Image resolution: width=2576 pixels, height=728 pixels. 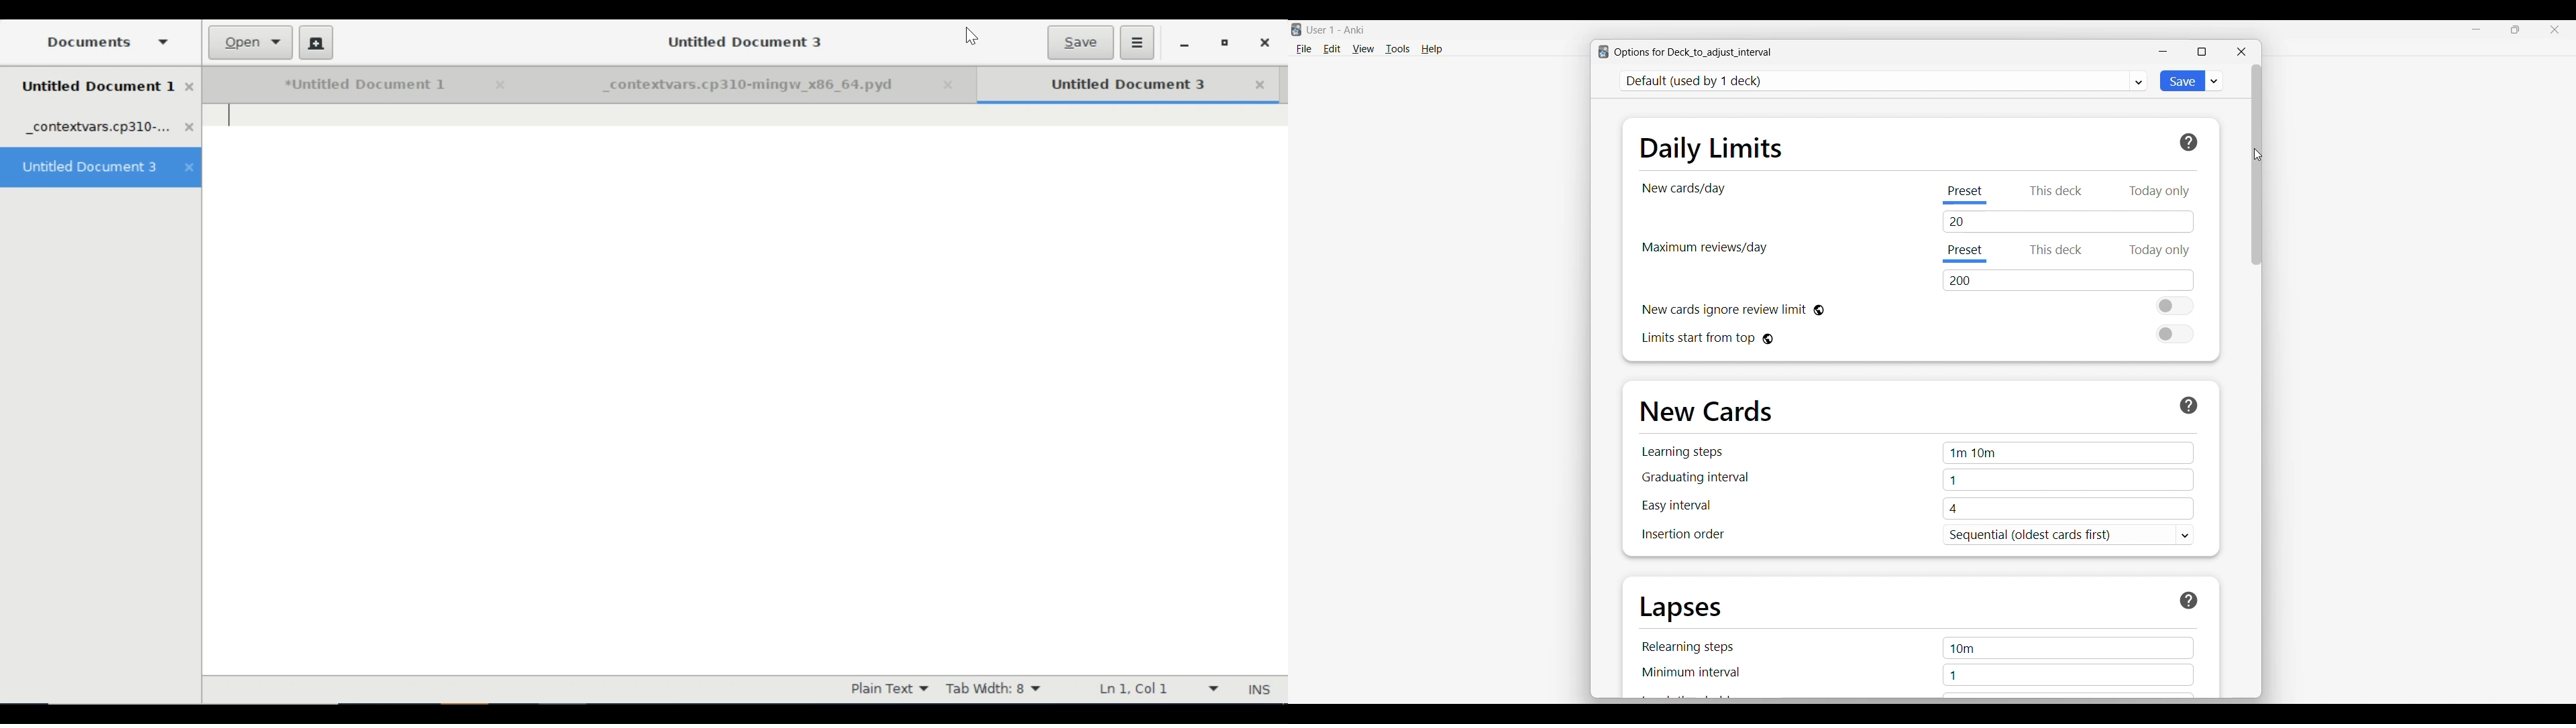 I want to click on Software logo, so click(x=1603, y=52).